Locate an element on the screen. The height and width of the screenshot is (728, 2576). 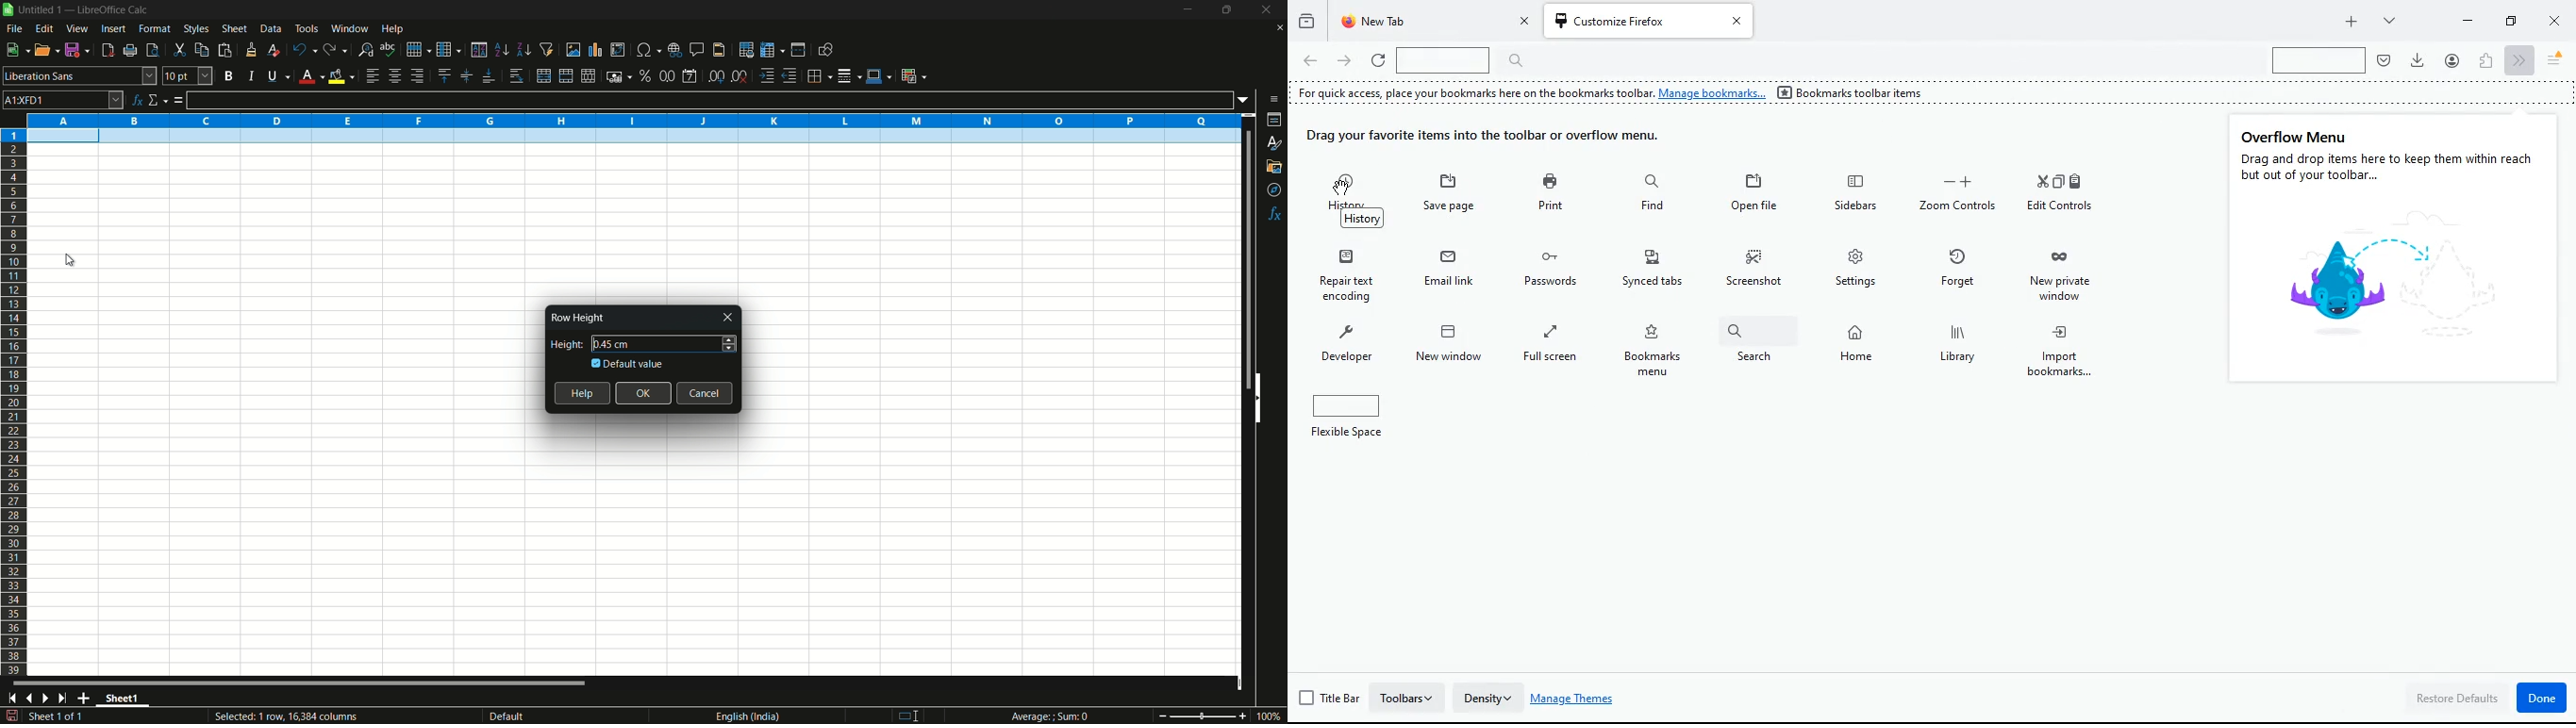
Cursor is located at coordinates (1342, 189).